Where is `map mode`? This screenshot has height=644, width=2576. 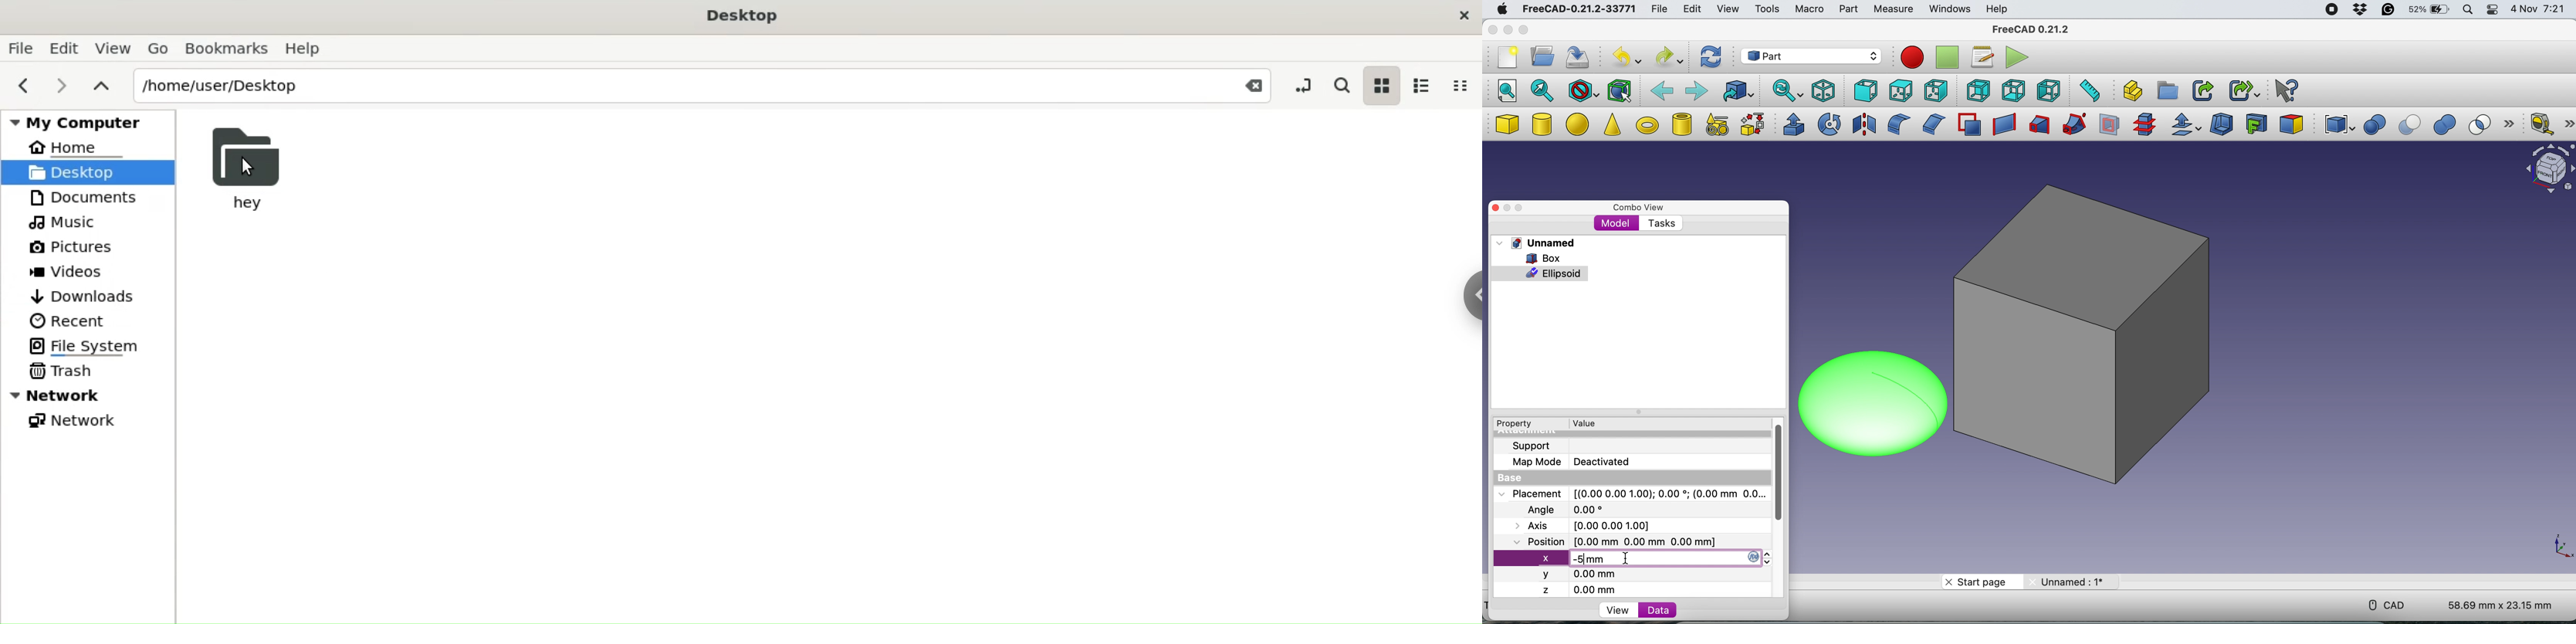 map mode is located at coordinates (1534, 463).